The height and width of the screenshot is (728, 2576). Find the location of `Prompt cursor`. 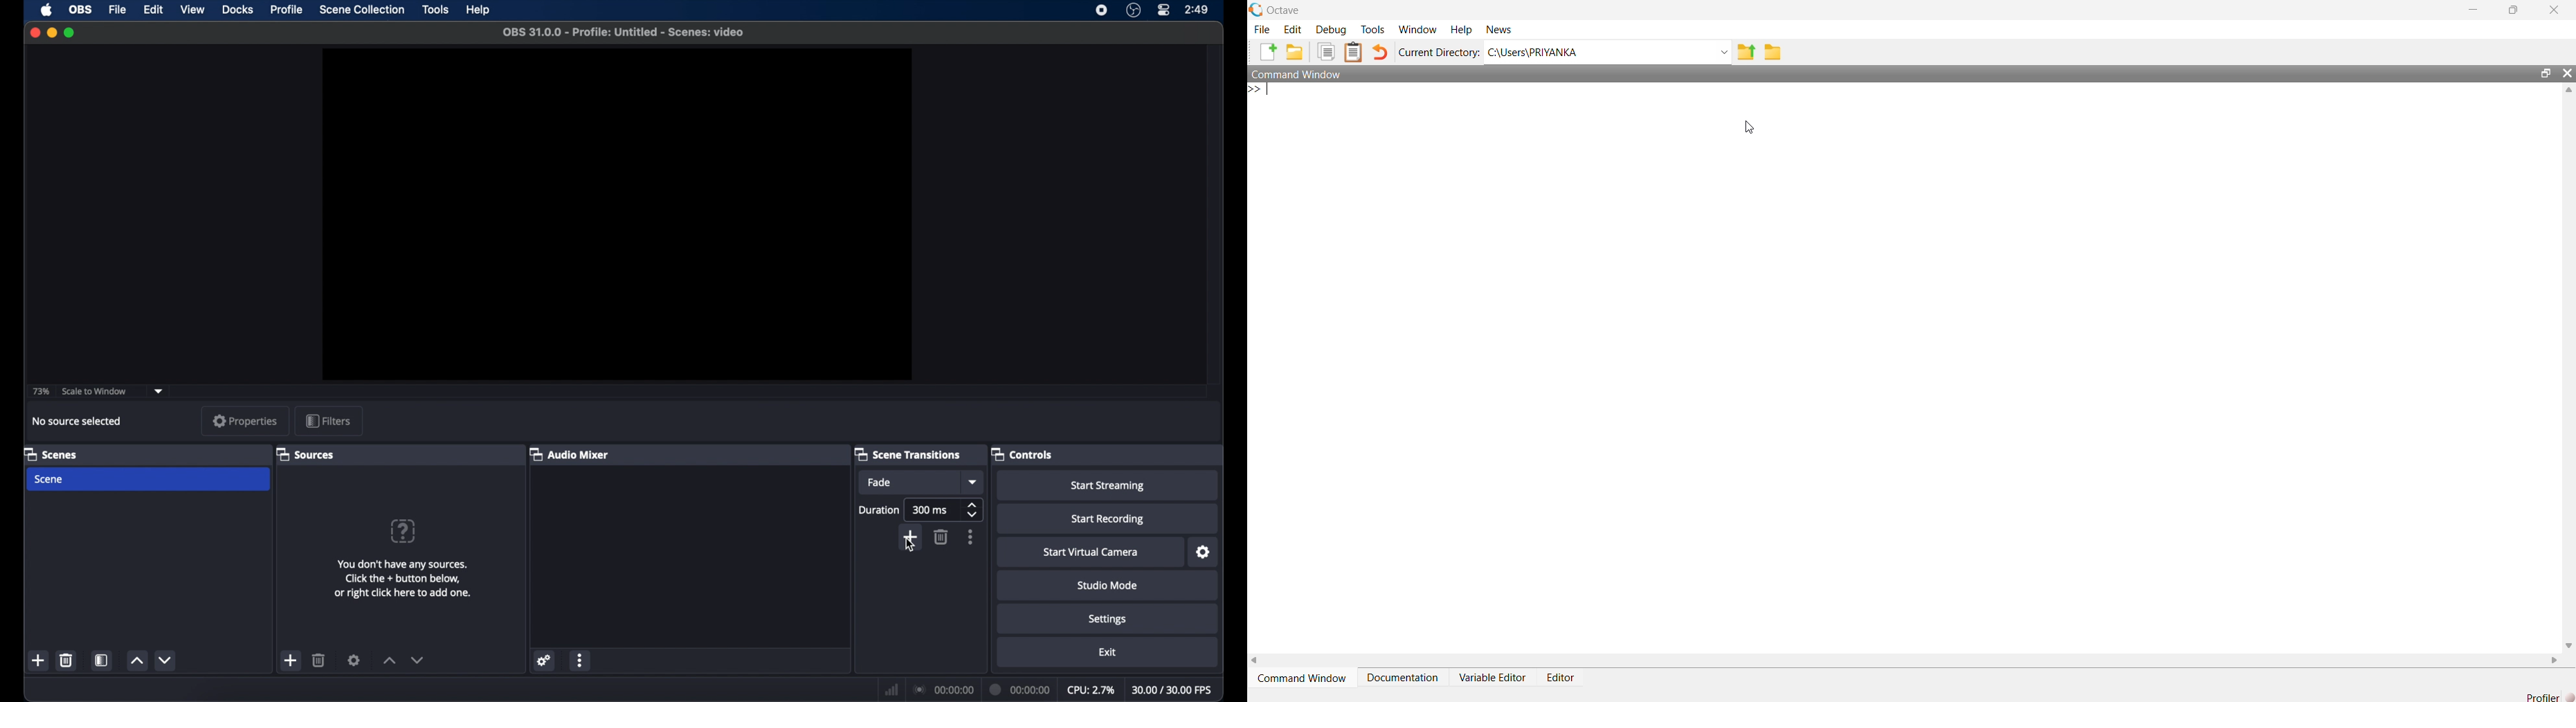

Prompt cursor is located at coordinates (1262, 90).